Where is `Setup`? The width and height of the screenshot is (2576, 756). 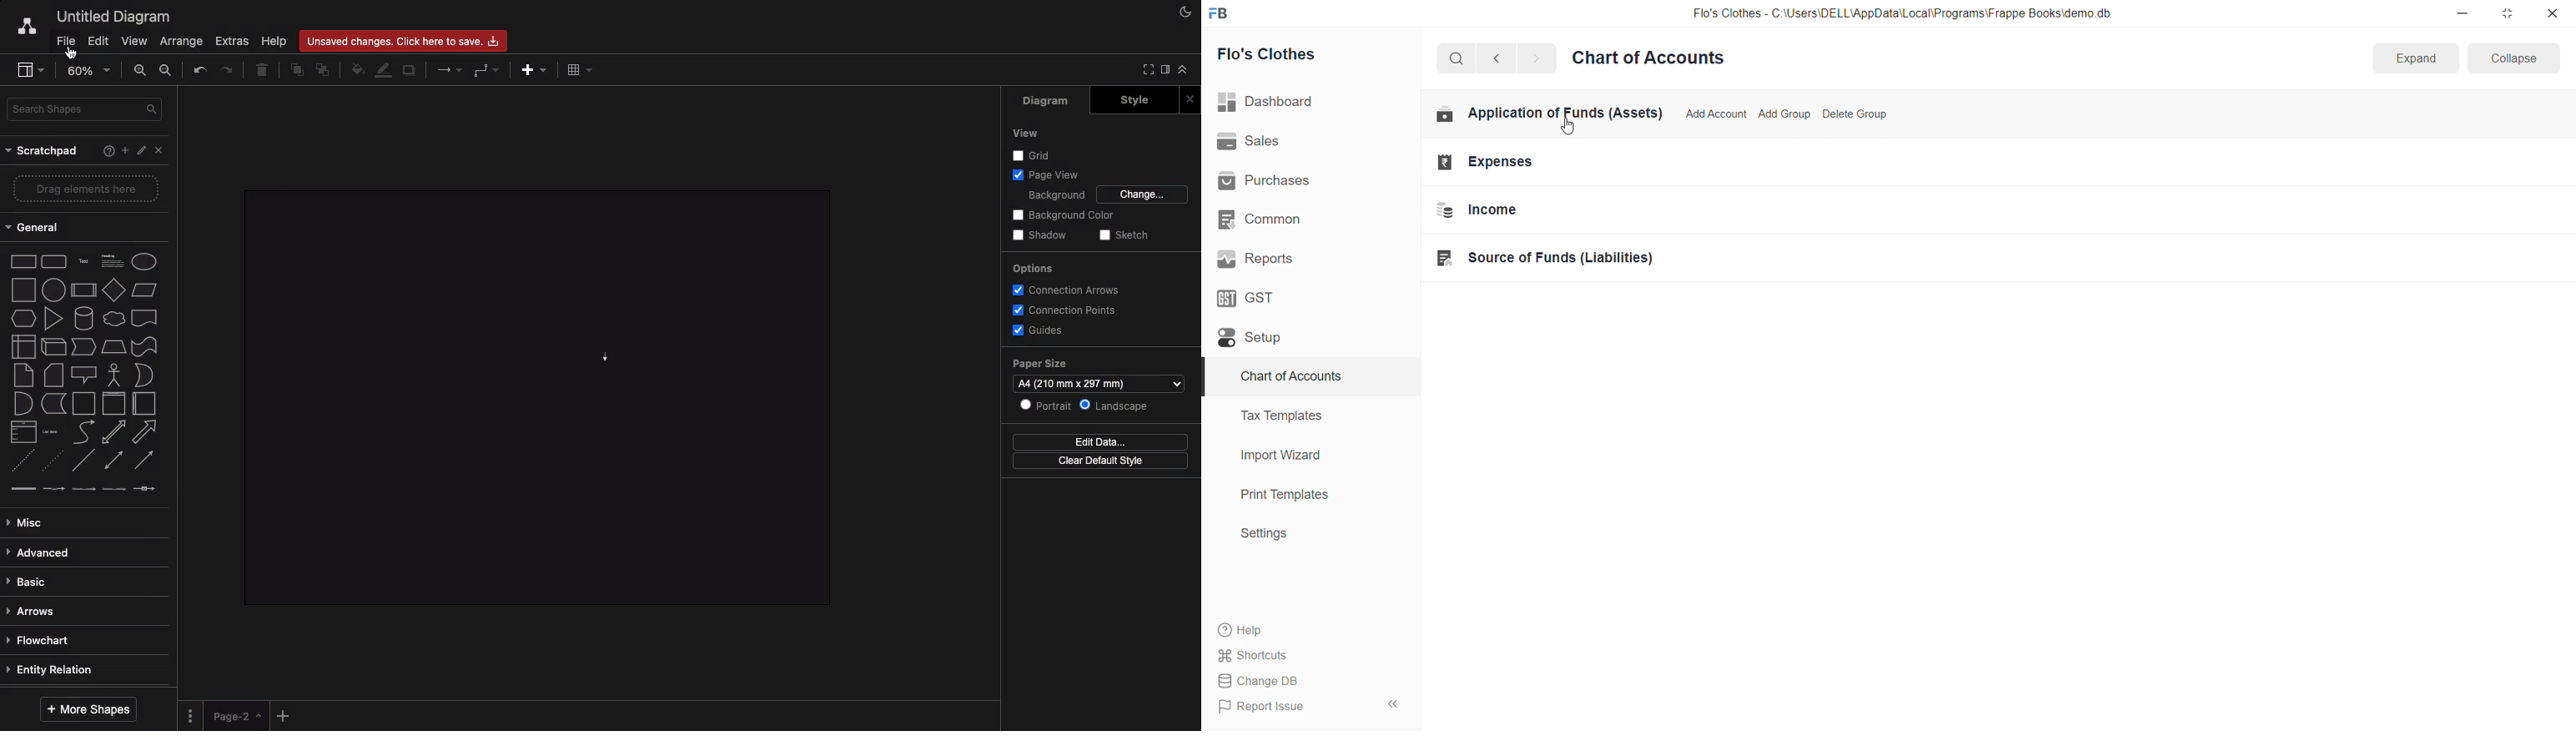 Setup is located at coordinates (1304, 337).